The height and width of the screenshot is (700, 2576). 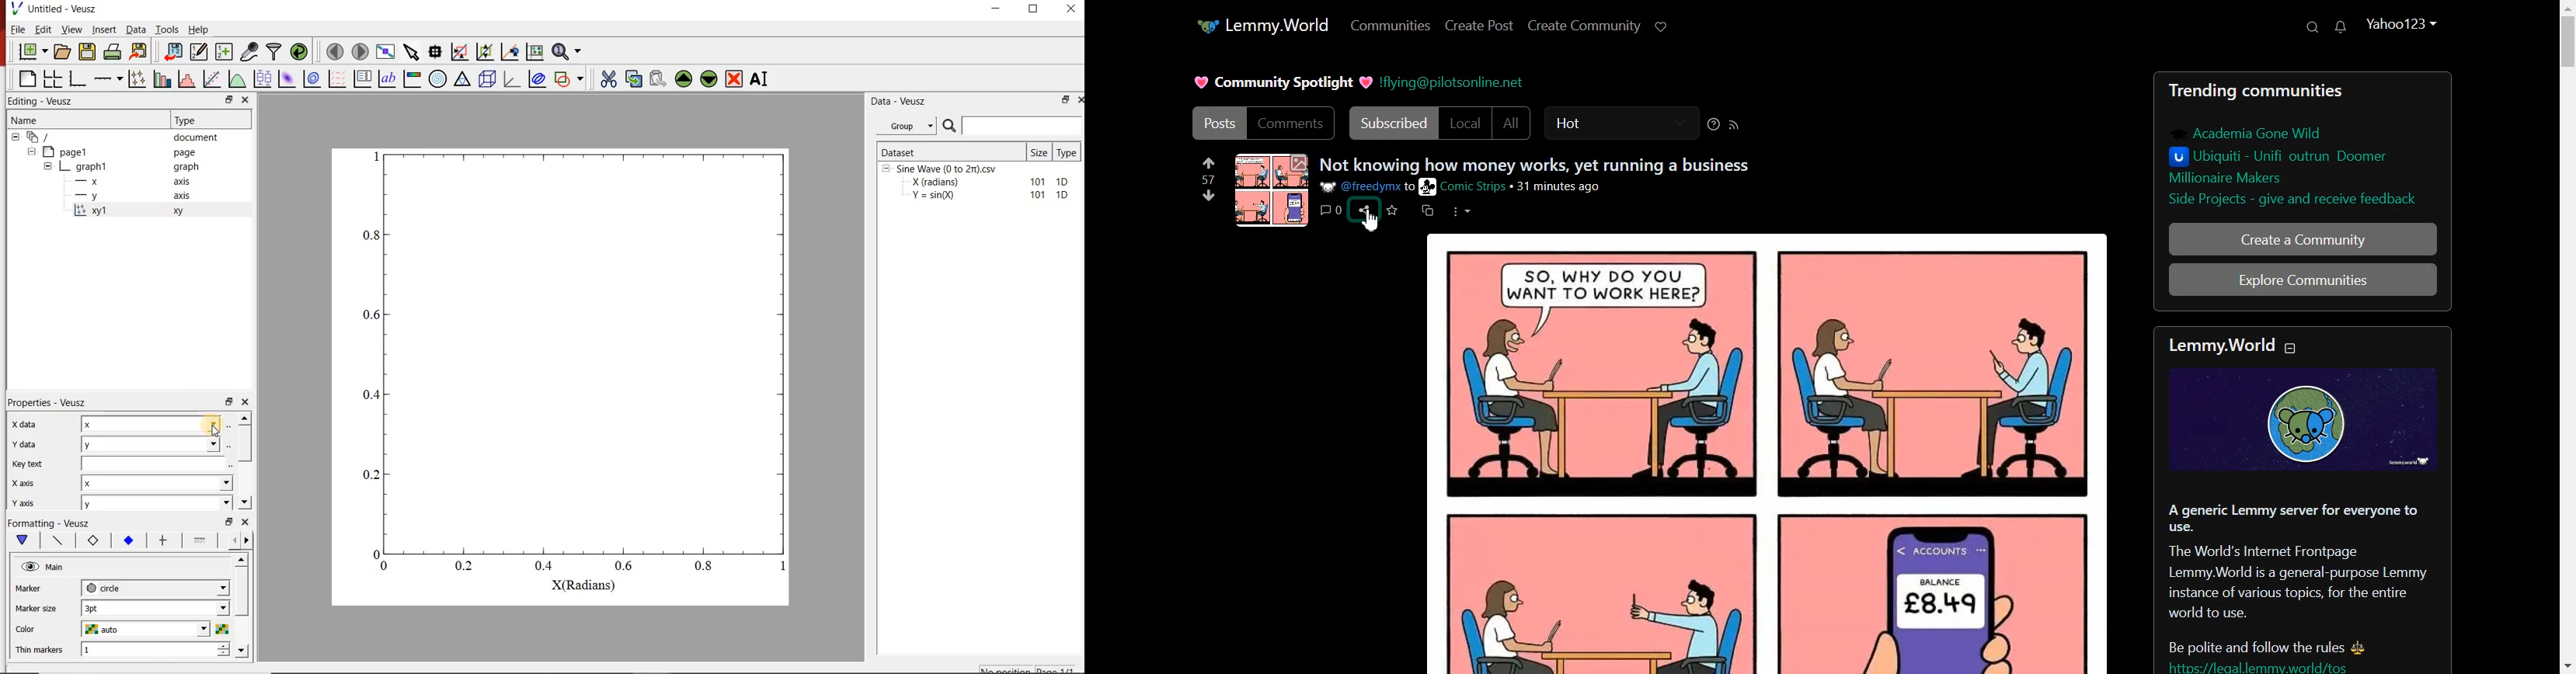 I want to click on Min, so click(x=23, y=442).